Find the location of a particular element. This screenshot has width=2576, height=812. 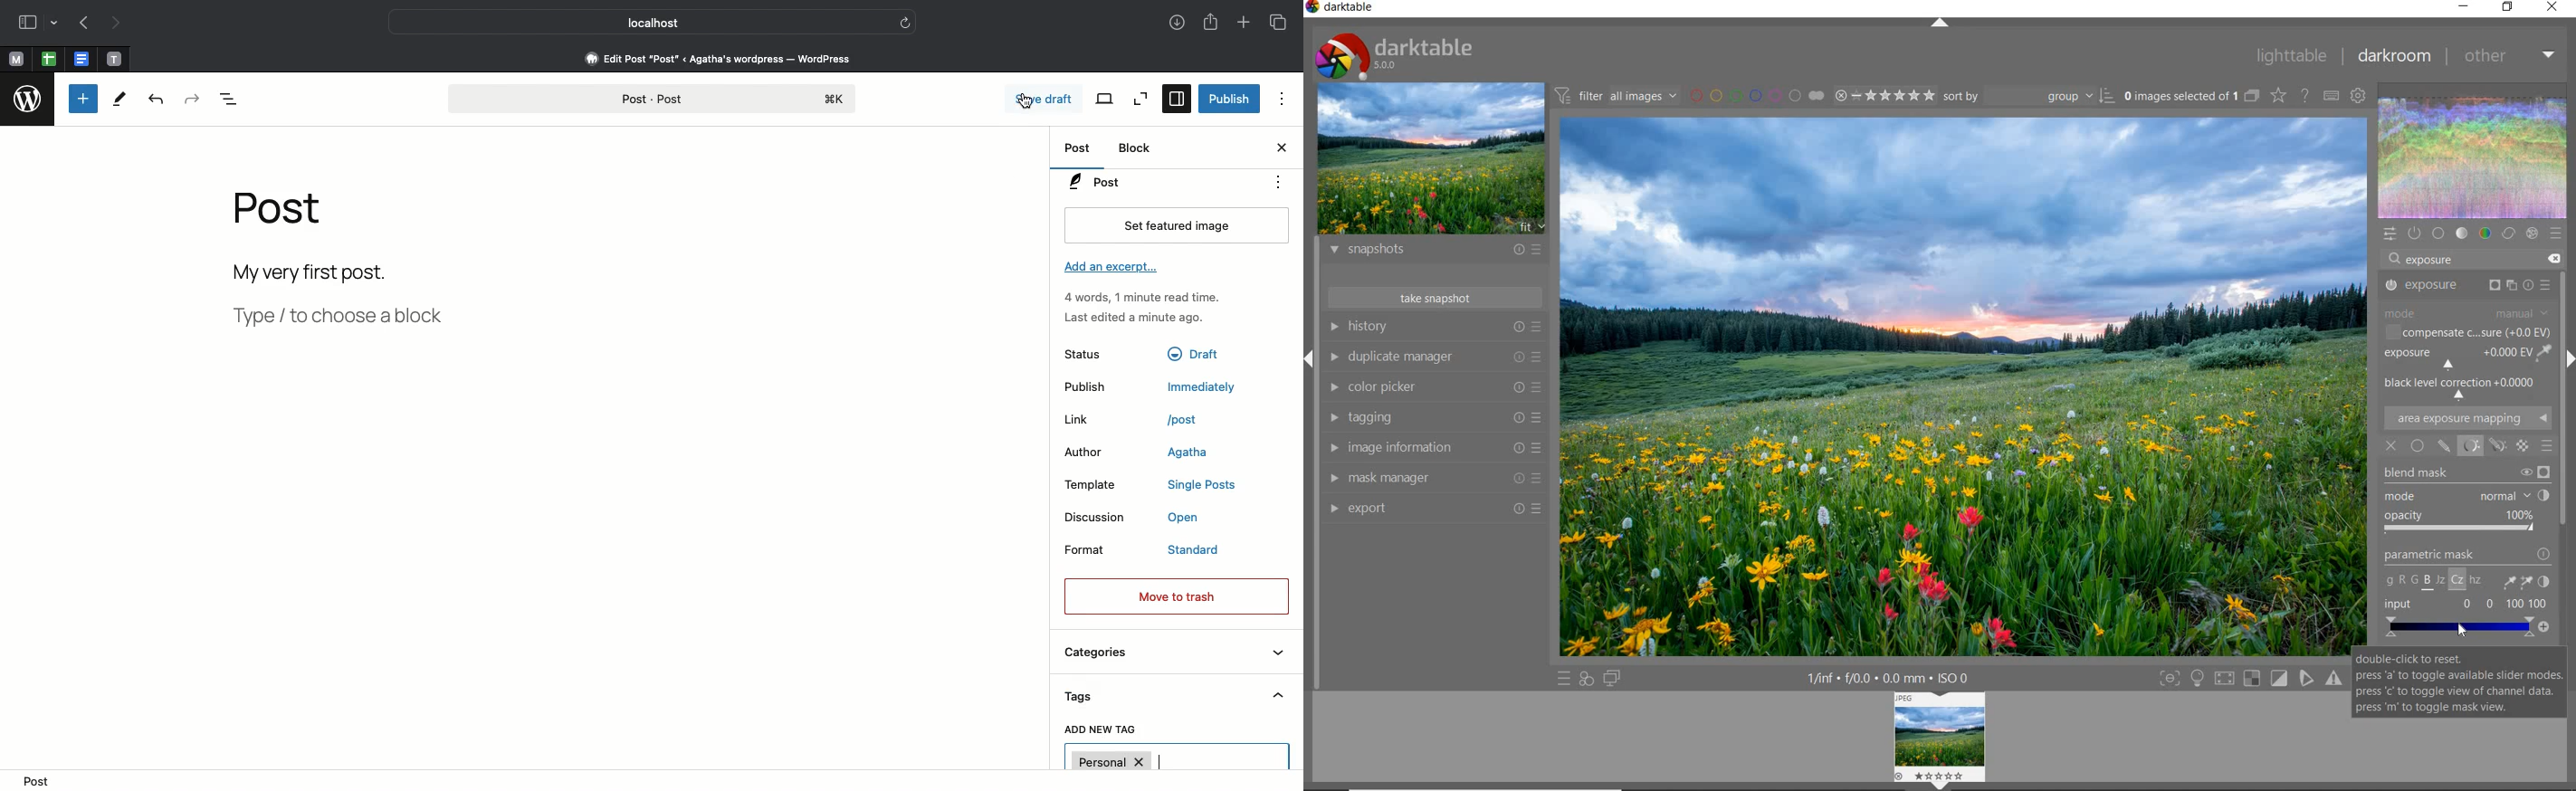

Options is located at coordinates (1283, 101).